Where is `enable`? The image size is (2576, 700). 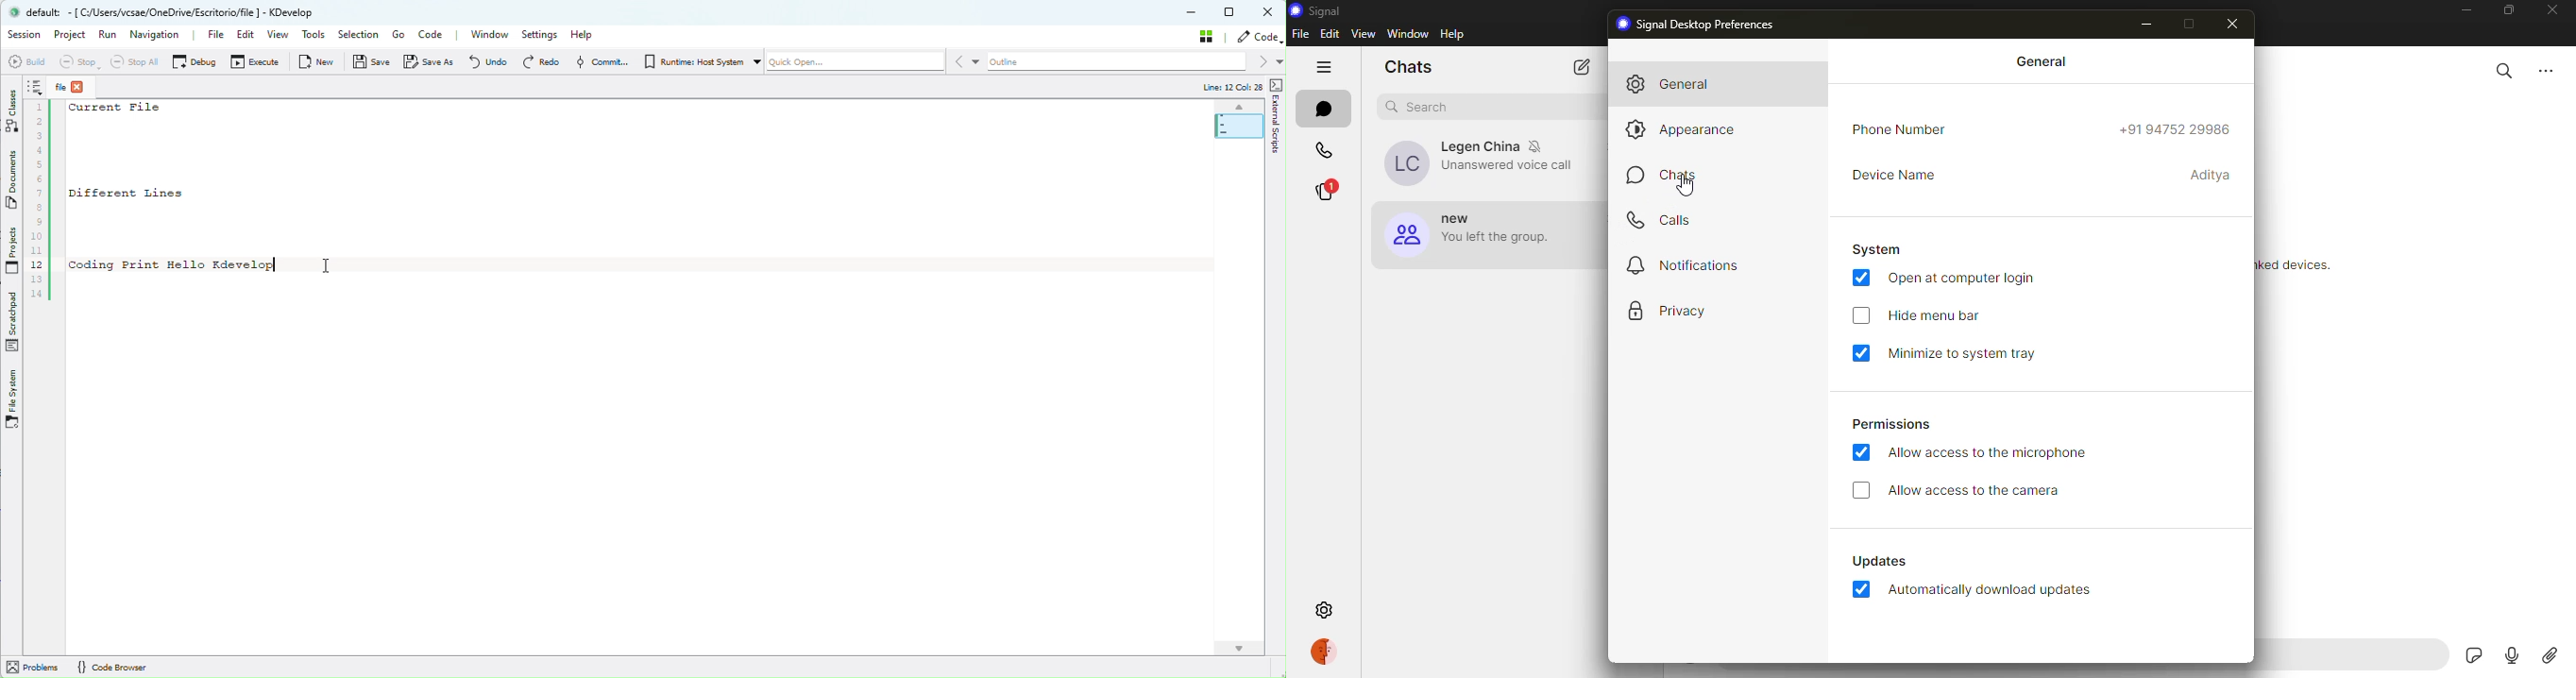 enable is located at coordinates (1861, 314).